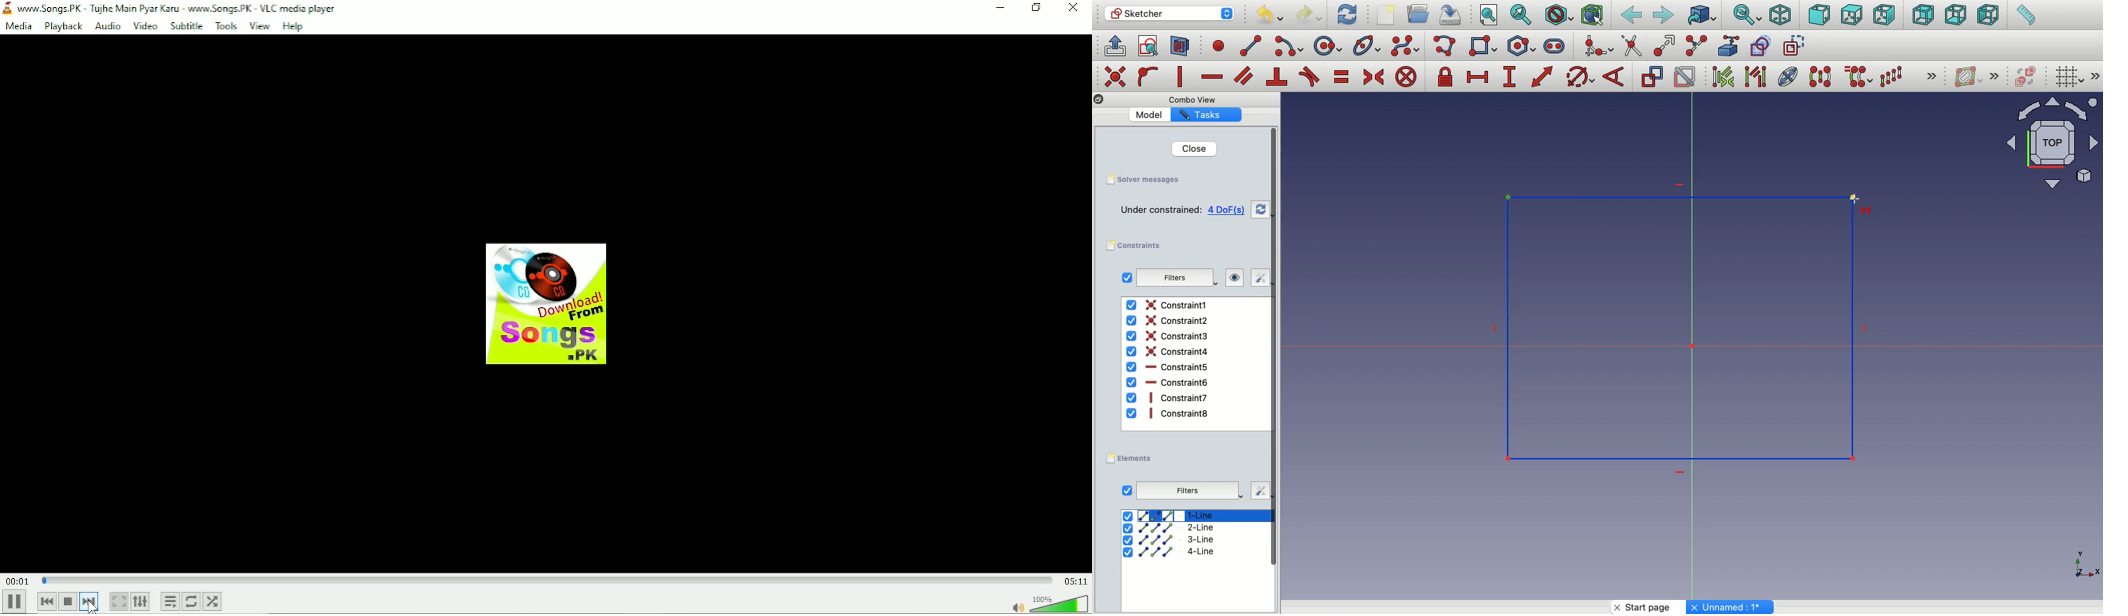  Describe the element at coordinates (1275, 369) in the screenshot. I see `scroll` at that location.